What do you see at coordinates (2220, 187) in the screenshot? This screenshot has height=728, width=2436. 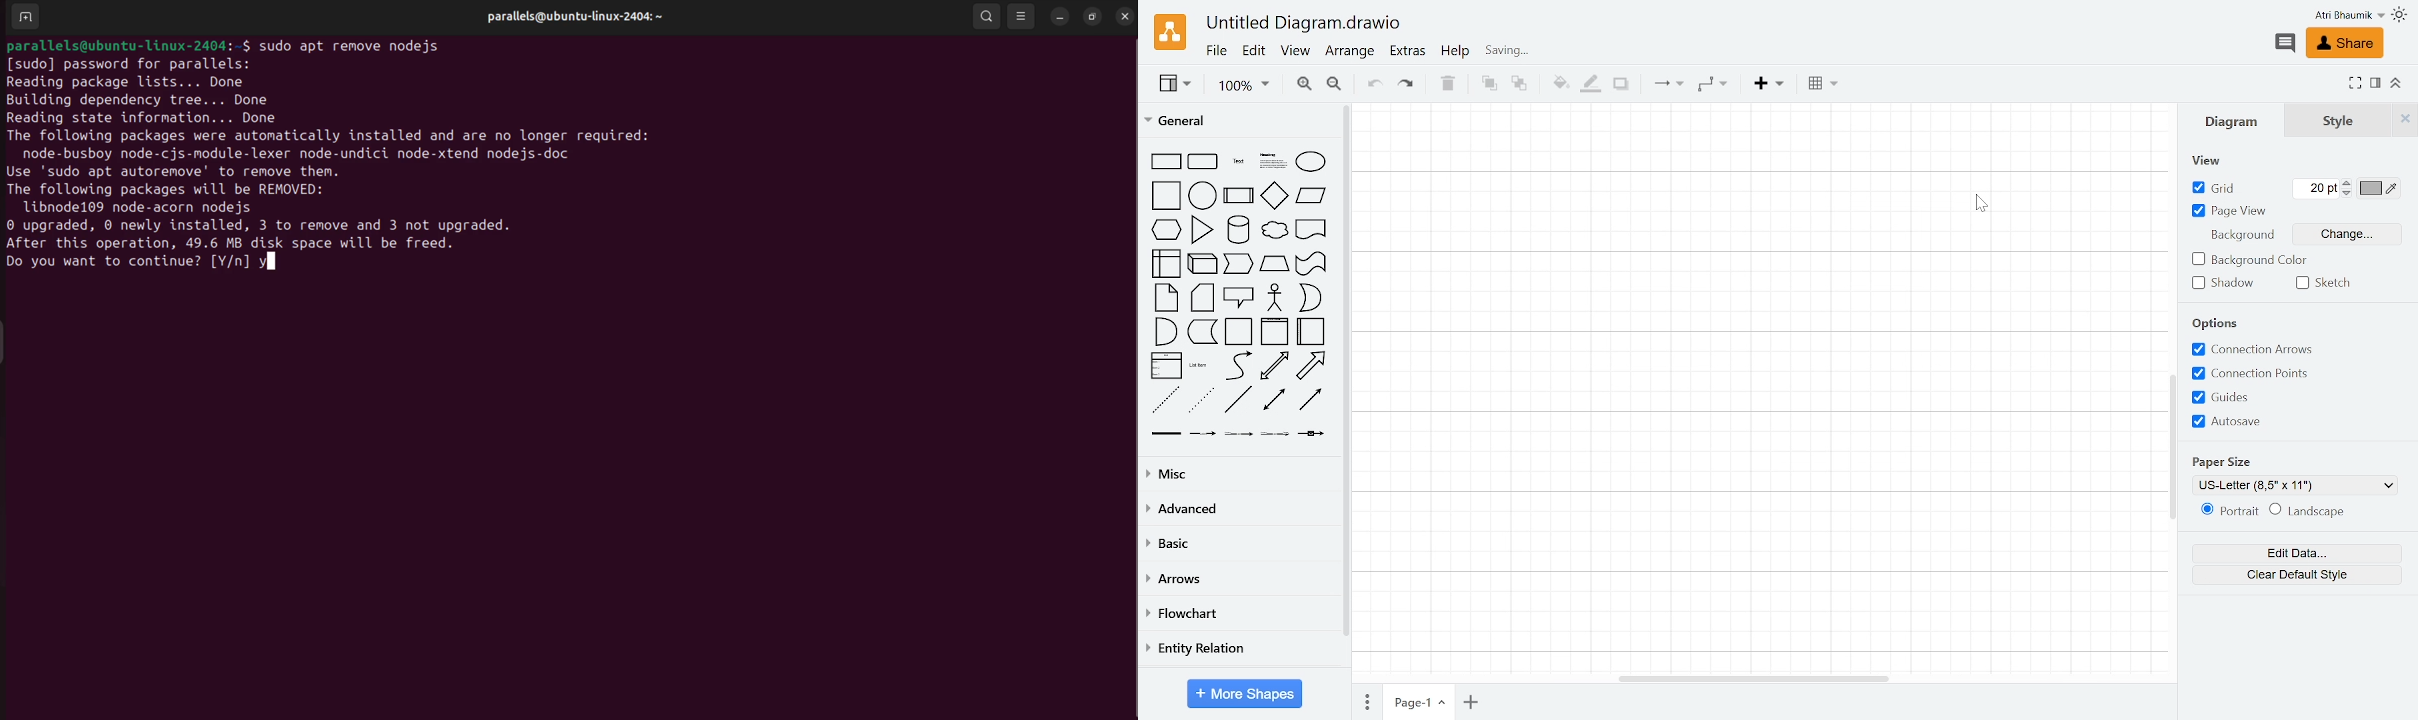 I see `grid` at bounding box center [2220, 187].